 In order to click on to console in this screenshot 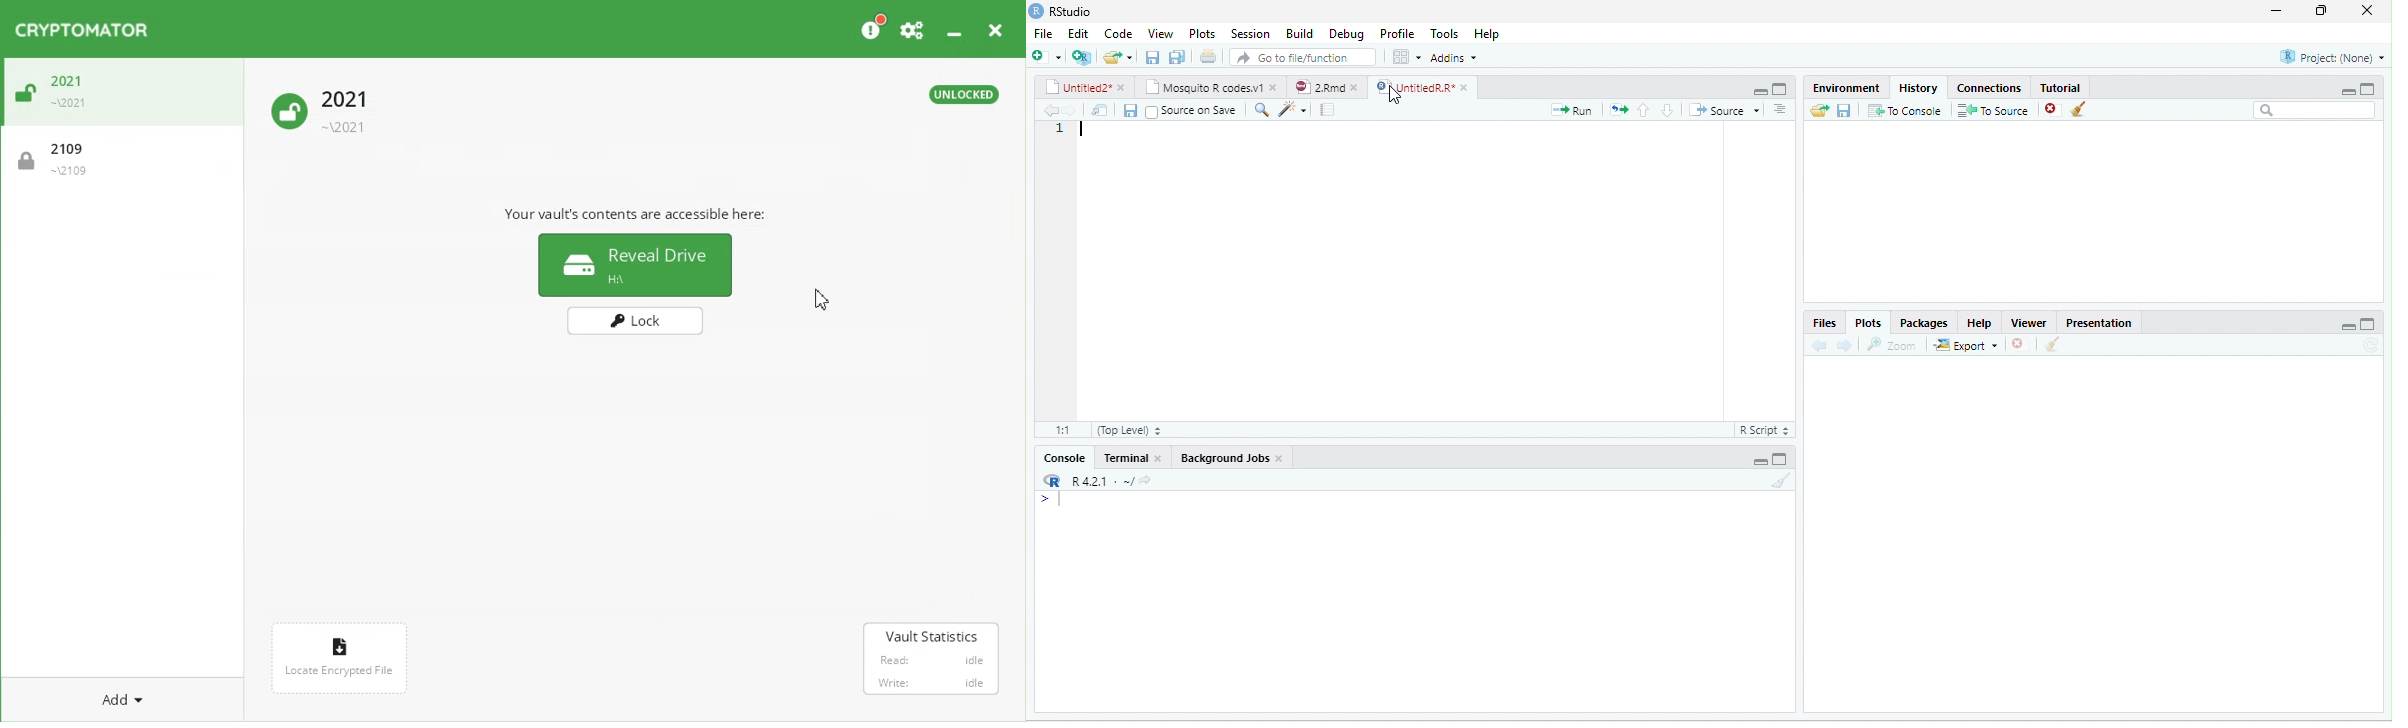, I will do `click(1906, 112)`.